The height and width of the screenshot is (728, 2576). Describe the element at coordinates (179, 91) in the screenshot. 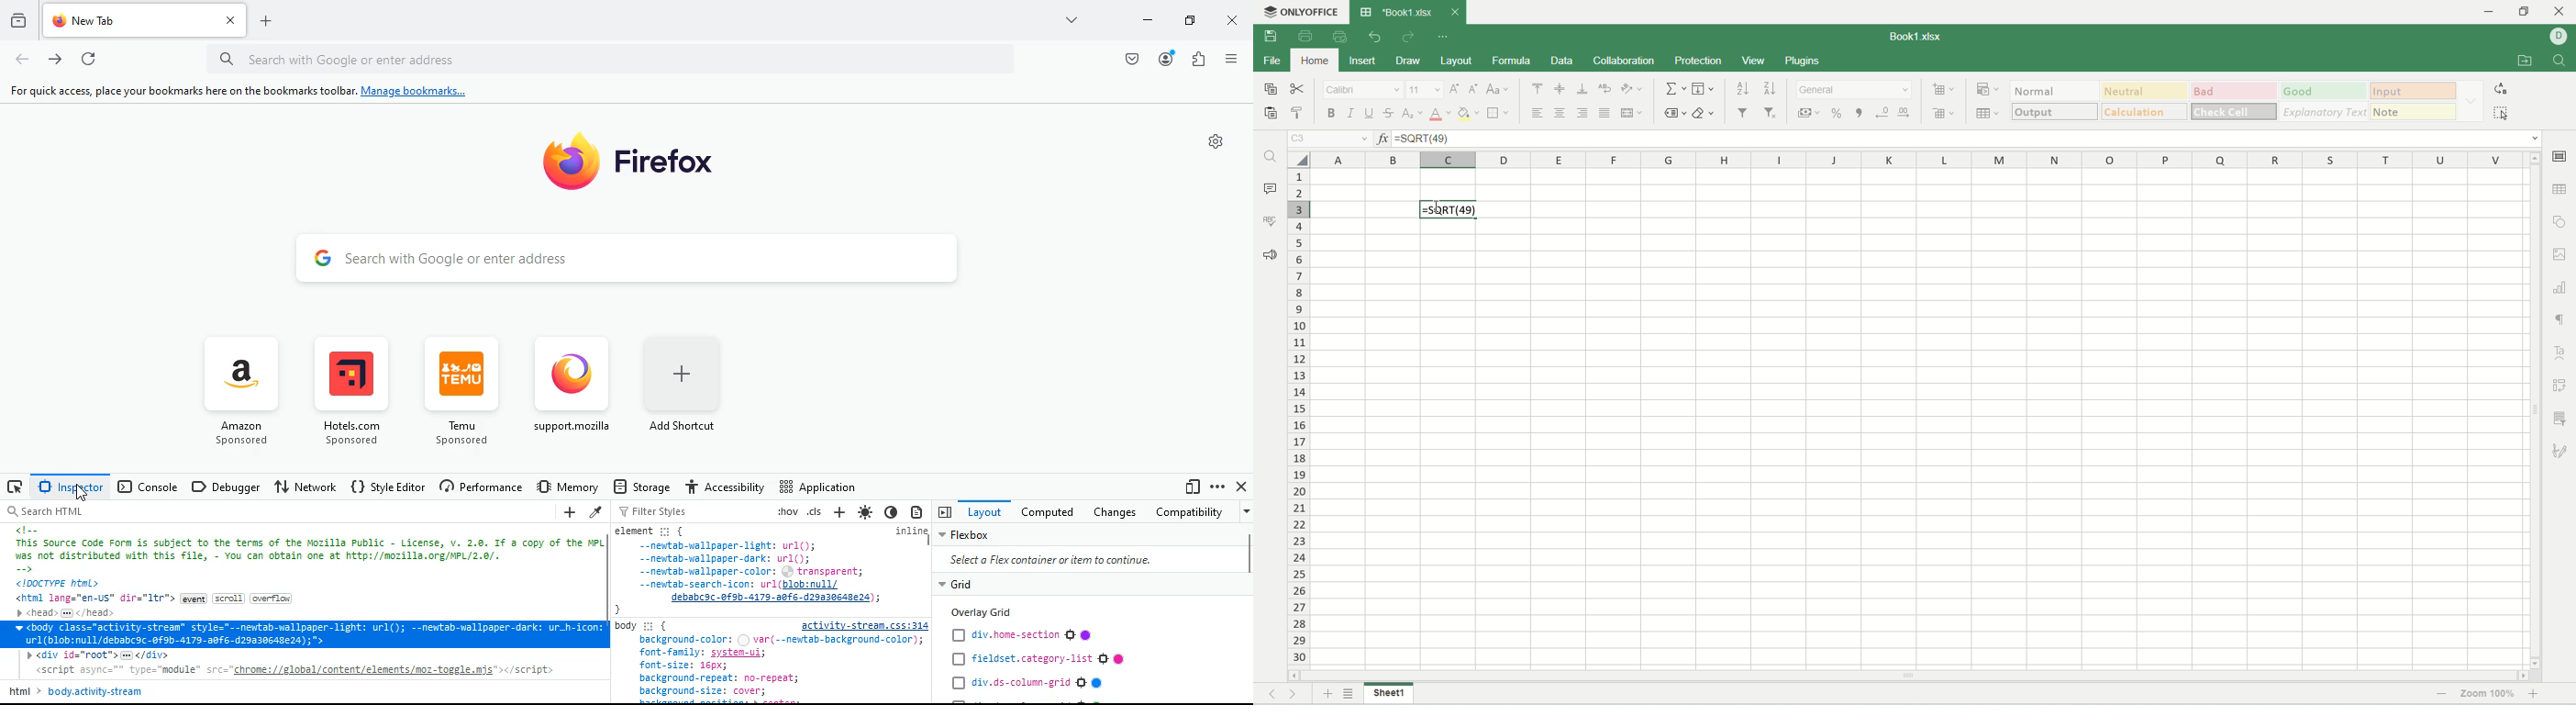

I see `For quick access, place your bookmarks here on the bookmarks toolbar` at that location.